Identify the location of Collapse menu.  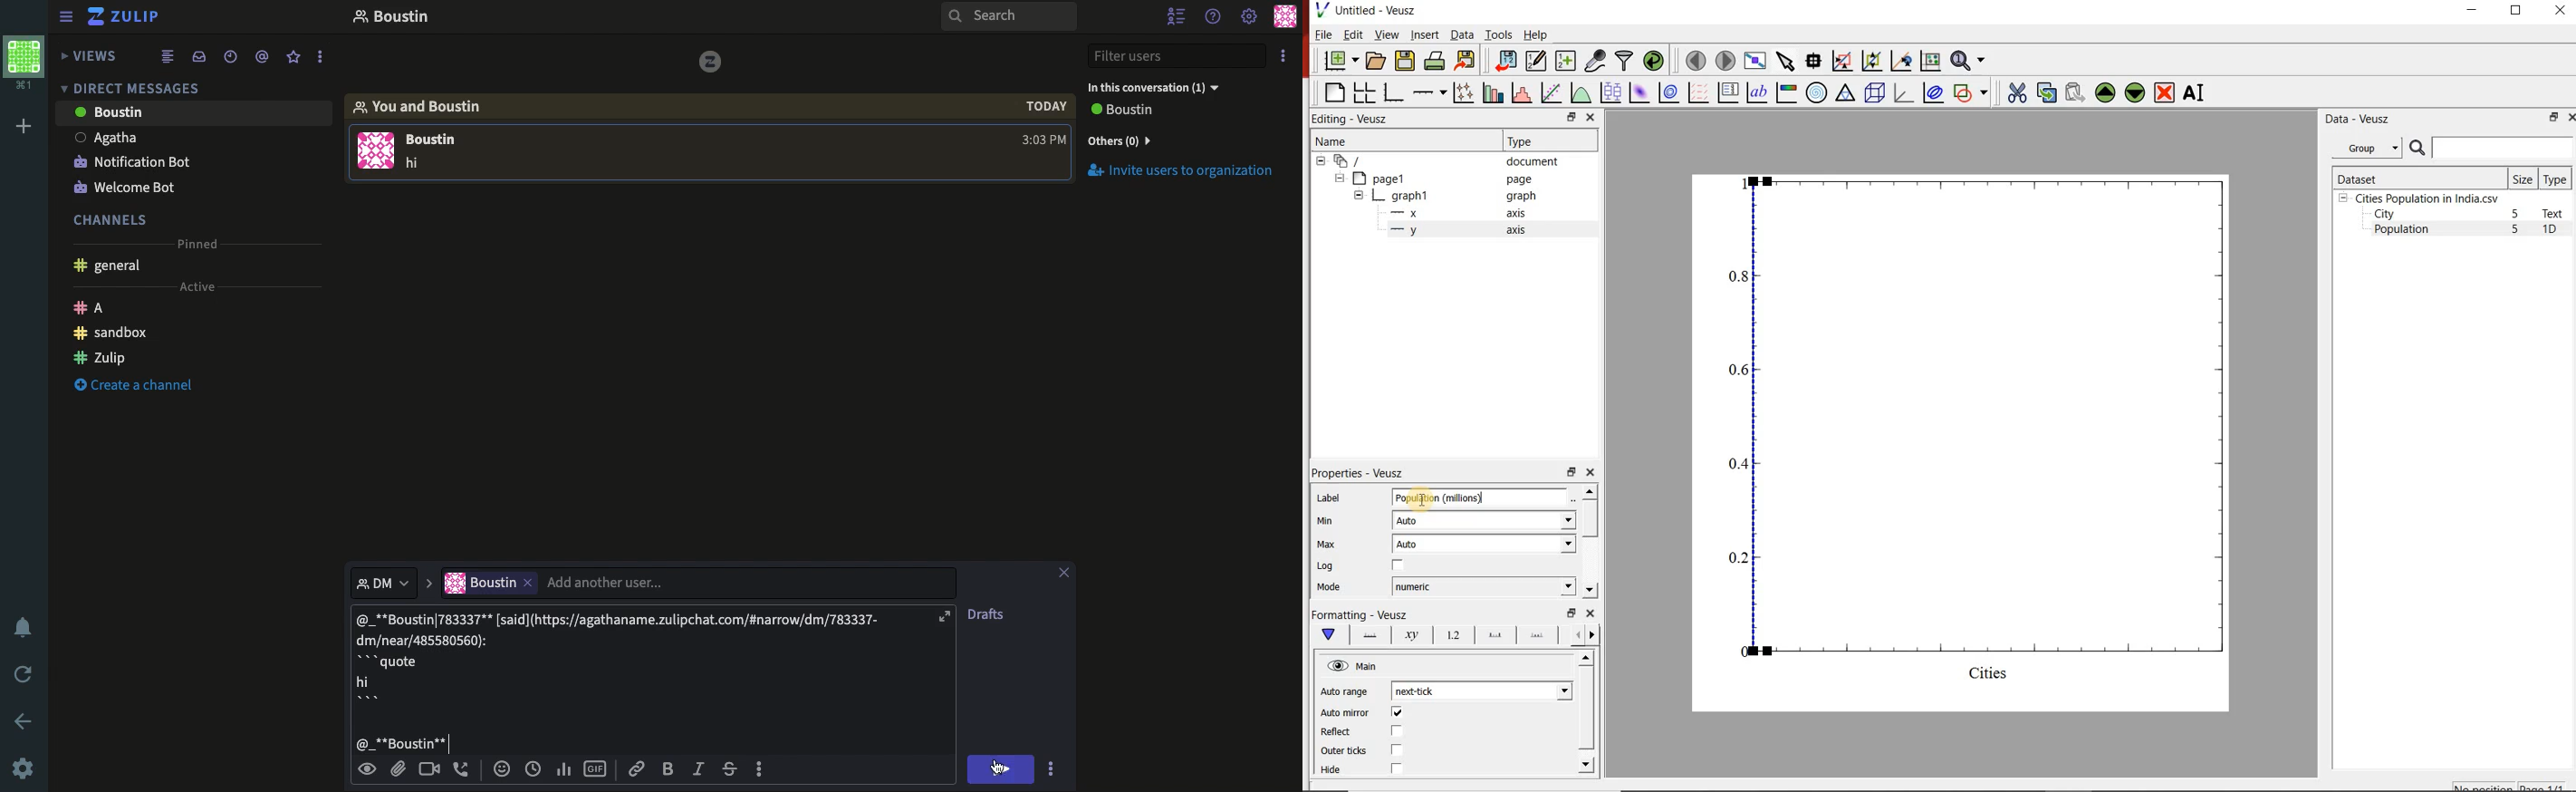
(68, 18).